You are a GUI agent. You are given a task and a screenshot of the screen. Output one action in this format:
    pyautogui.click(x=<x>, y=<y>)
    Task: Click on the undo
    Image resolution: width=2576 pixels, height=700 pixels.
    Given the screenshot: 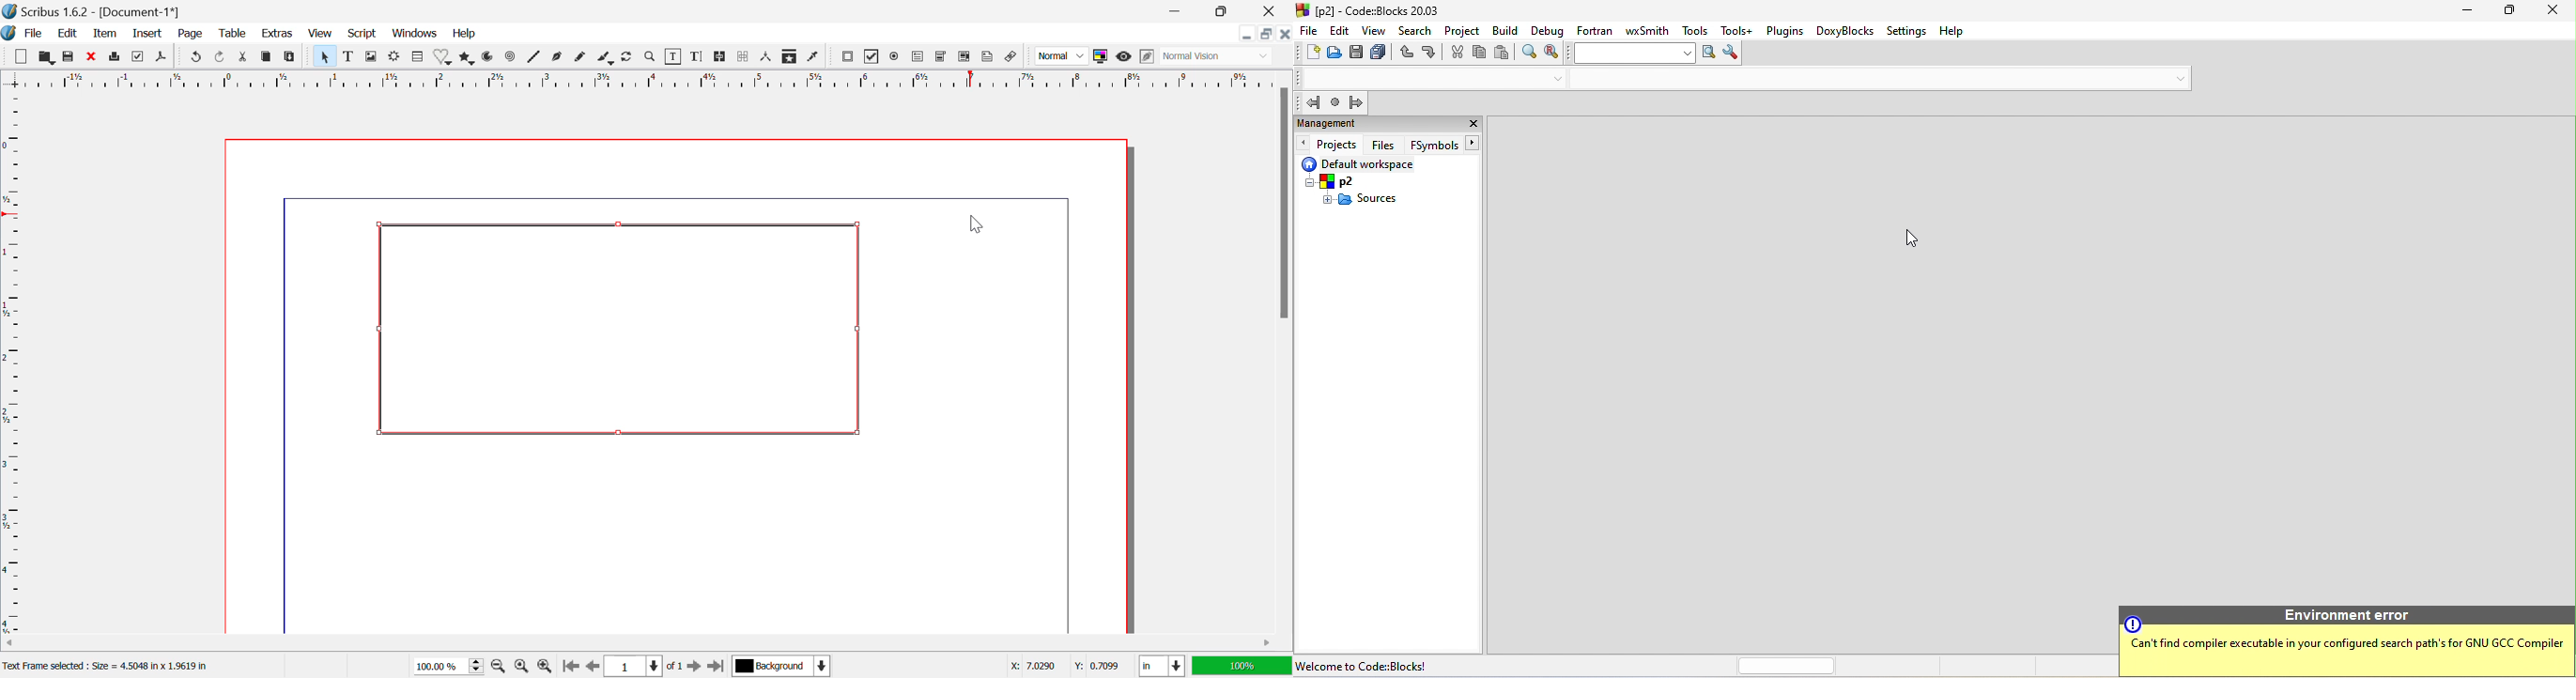 What is the action you would take?
    pyautogui.click(x=1408, y=53)
    